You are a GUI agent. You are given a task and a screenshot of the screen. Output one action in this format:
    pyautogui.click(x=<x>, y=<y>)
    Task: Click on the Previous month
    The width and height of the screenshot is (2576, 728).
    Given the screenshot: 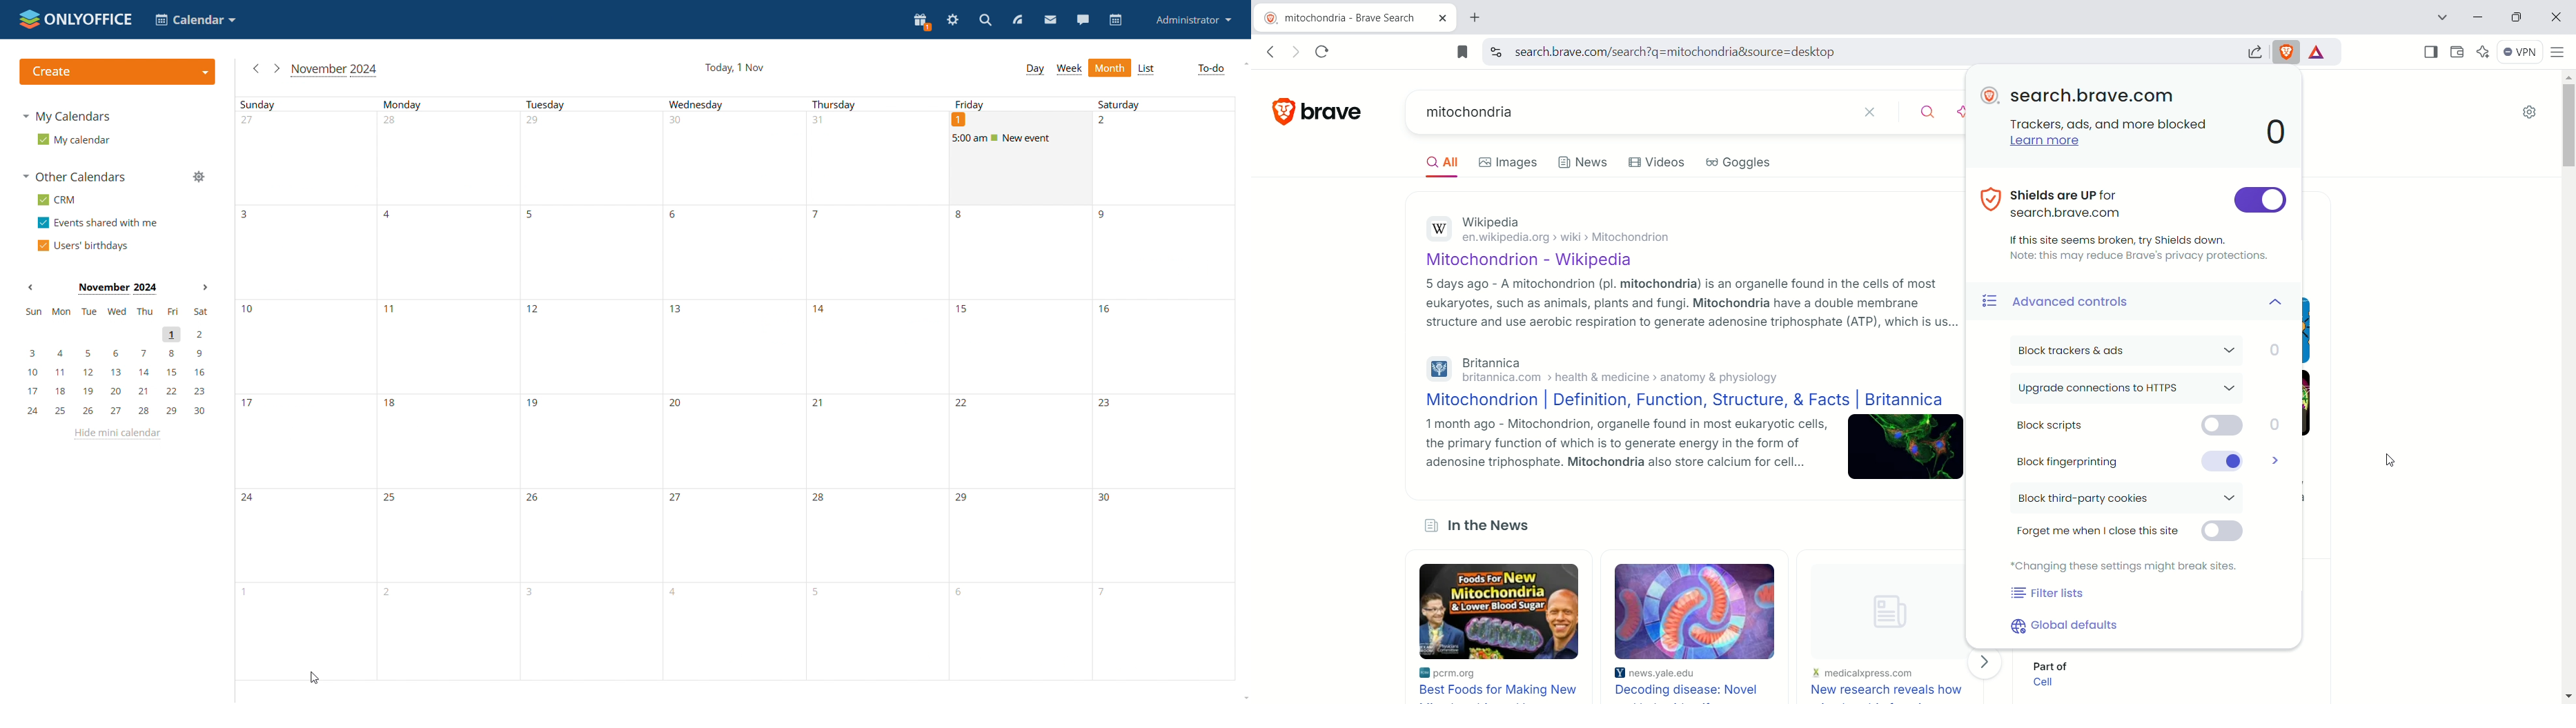 What is the action you would take?
    pyautogui.click(x=31, y=287)
    